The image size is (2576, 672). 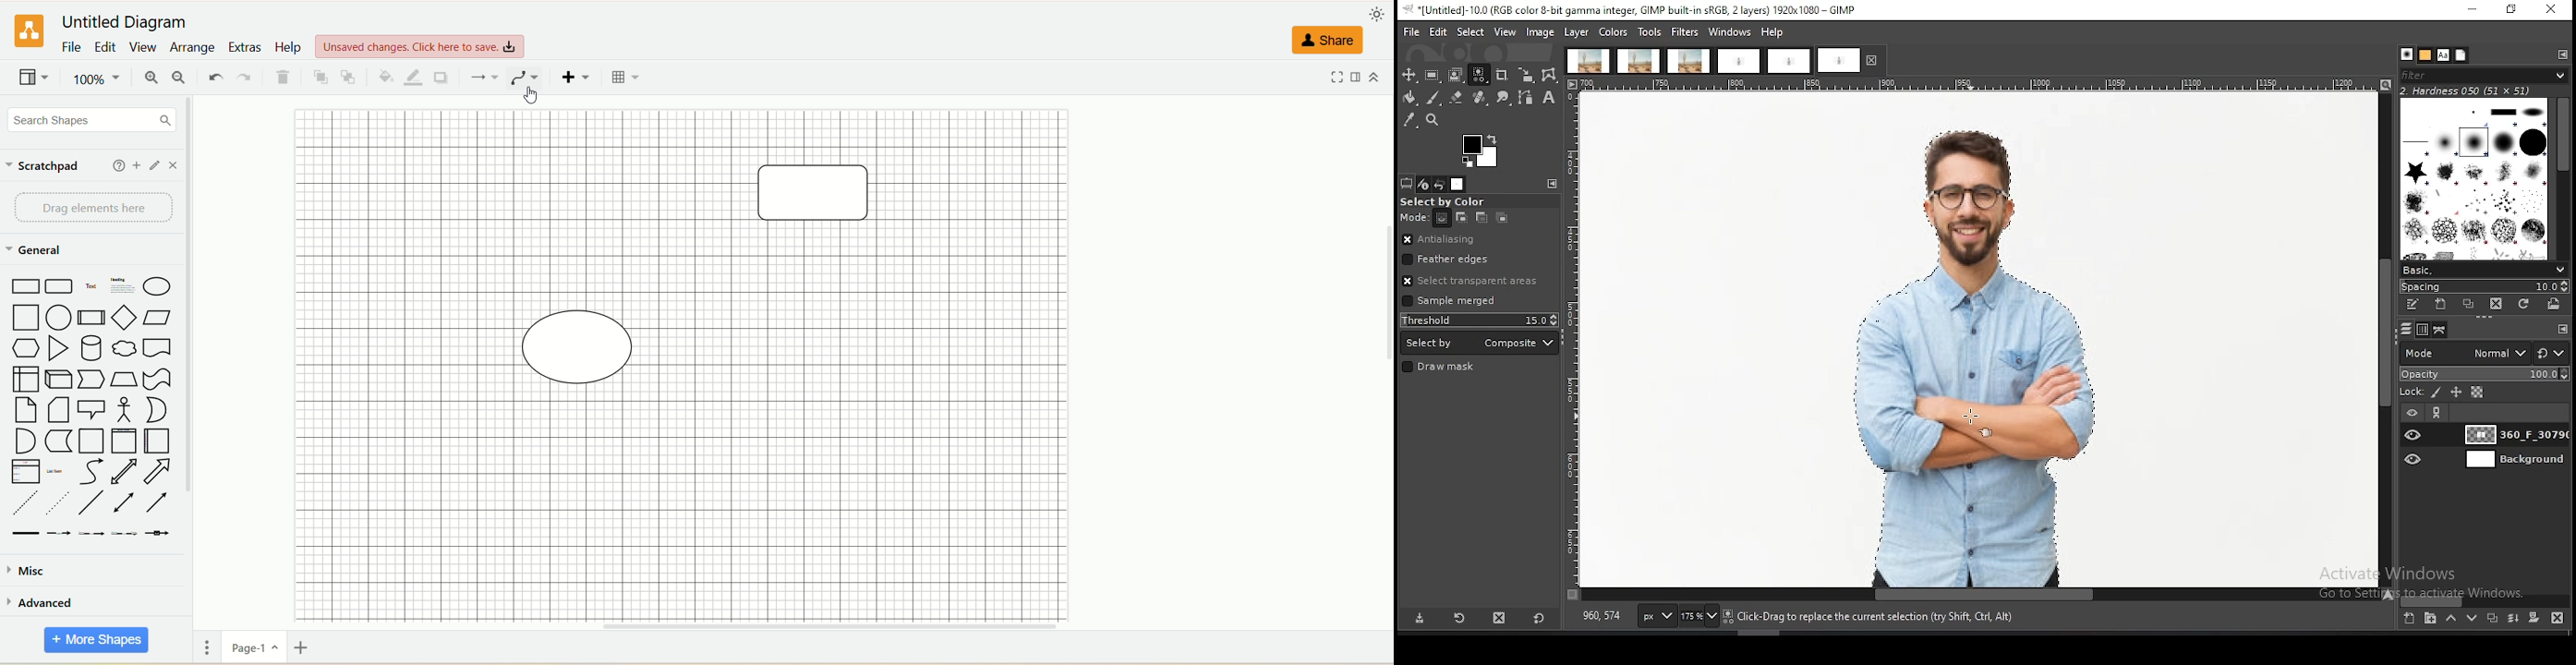 I want to click on duplicate layer, so click(x=2490, y=617).